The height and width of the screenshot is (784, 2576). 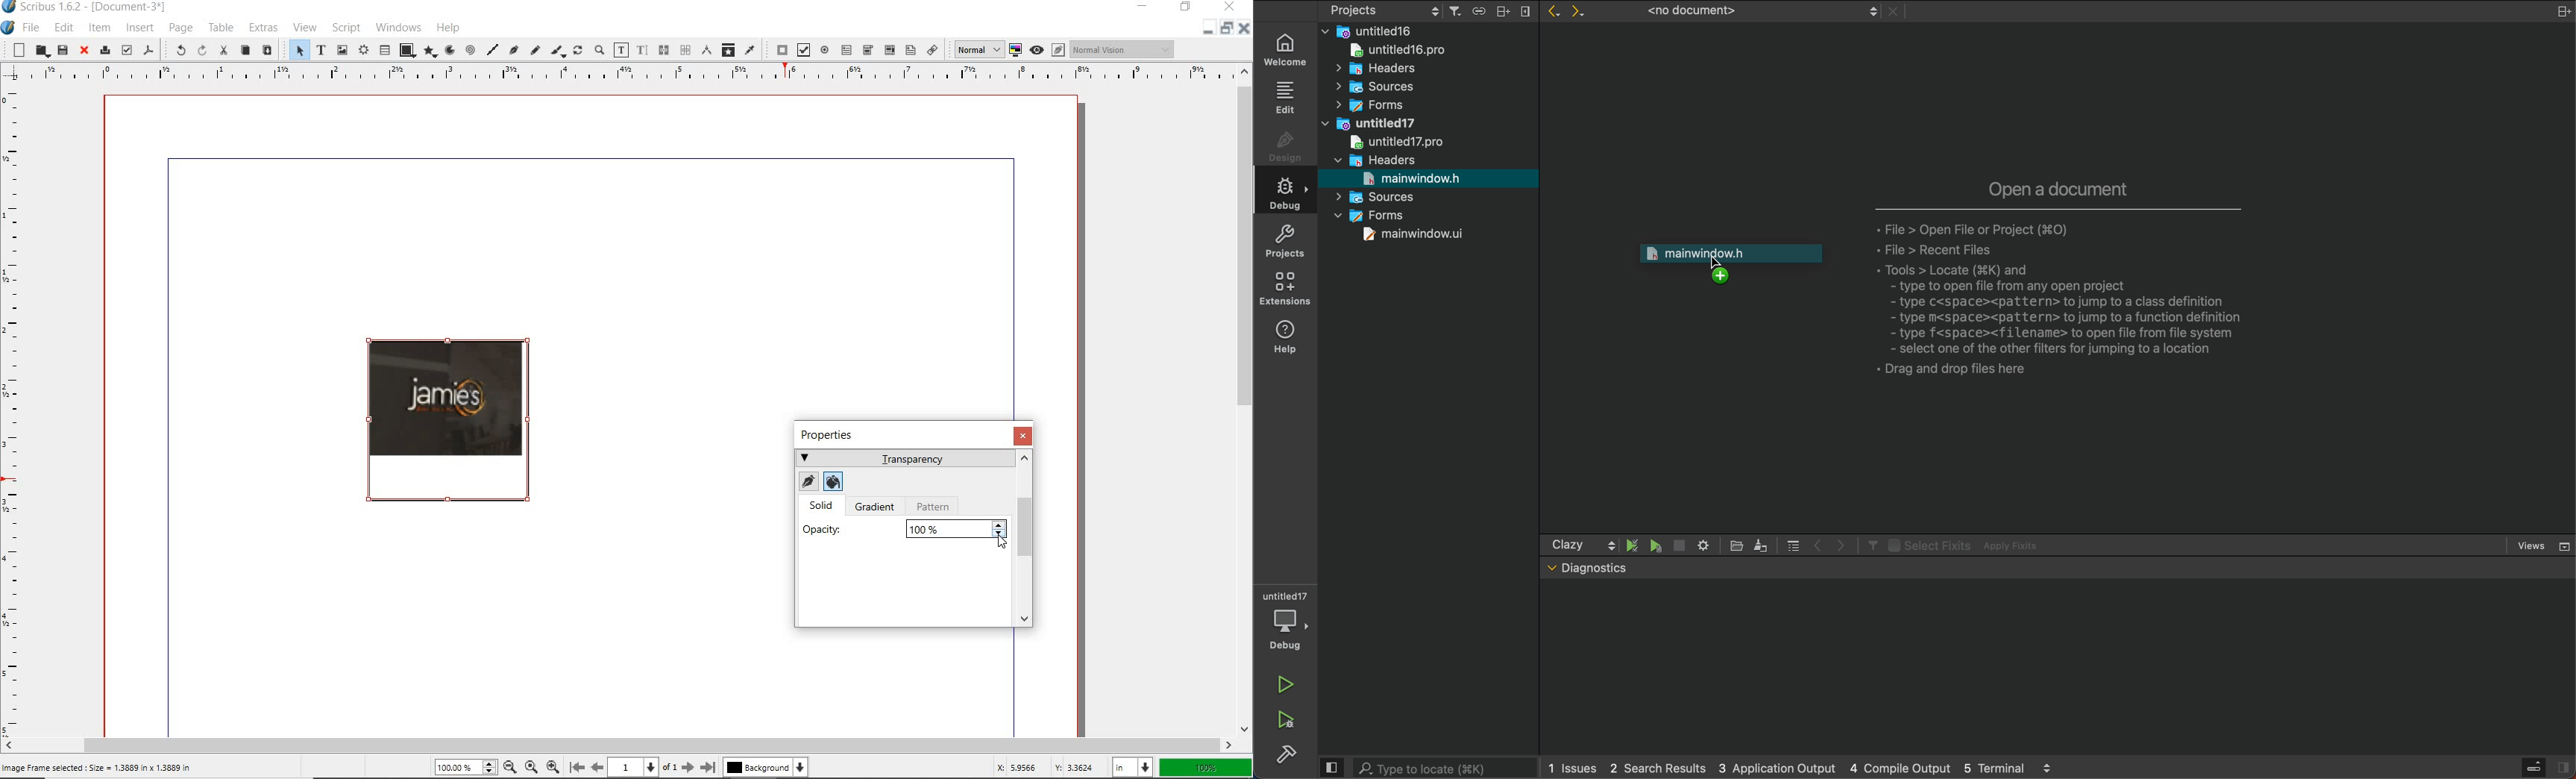 I want to click on FILE, so click(x=33, y=28).